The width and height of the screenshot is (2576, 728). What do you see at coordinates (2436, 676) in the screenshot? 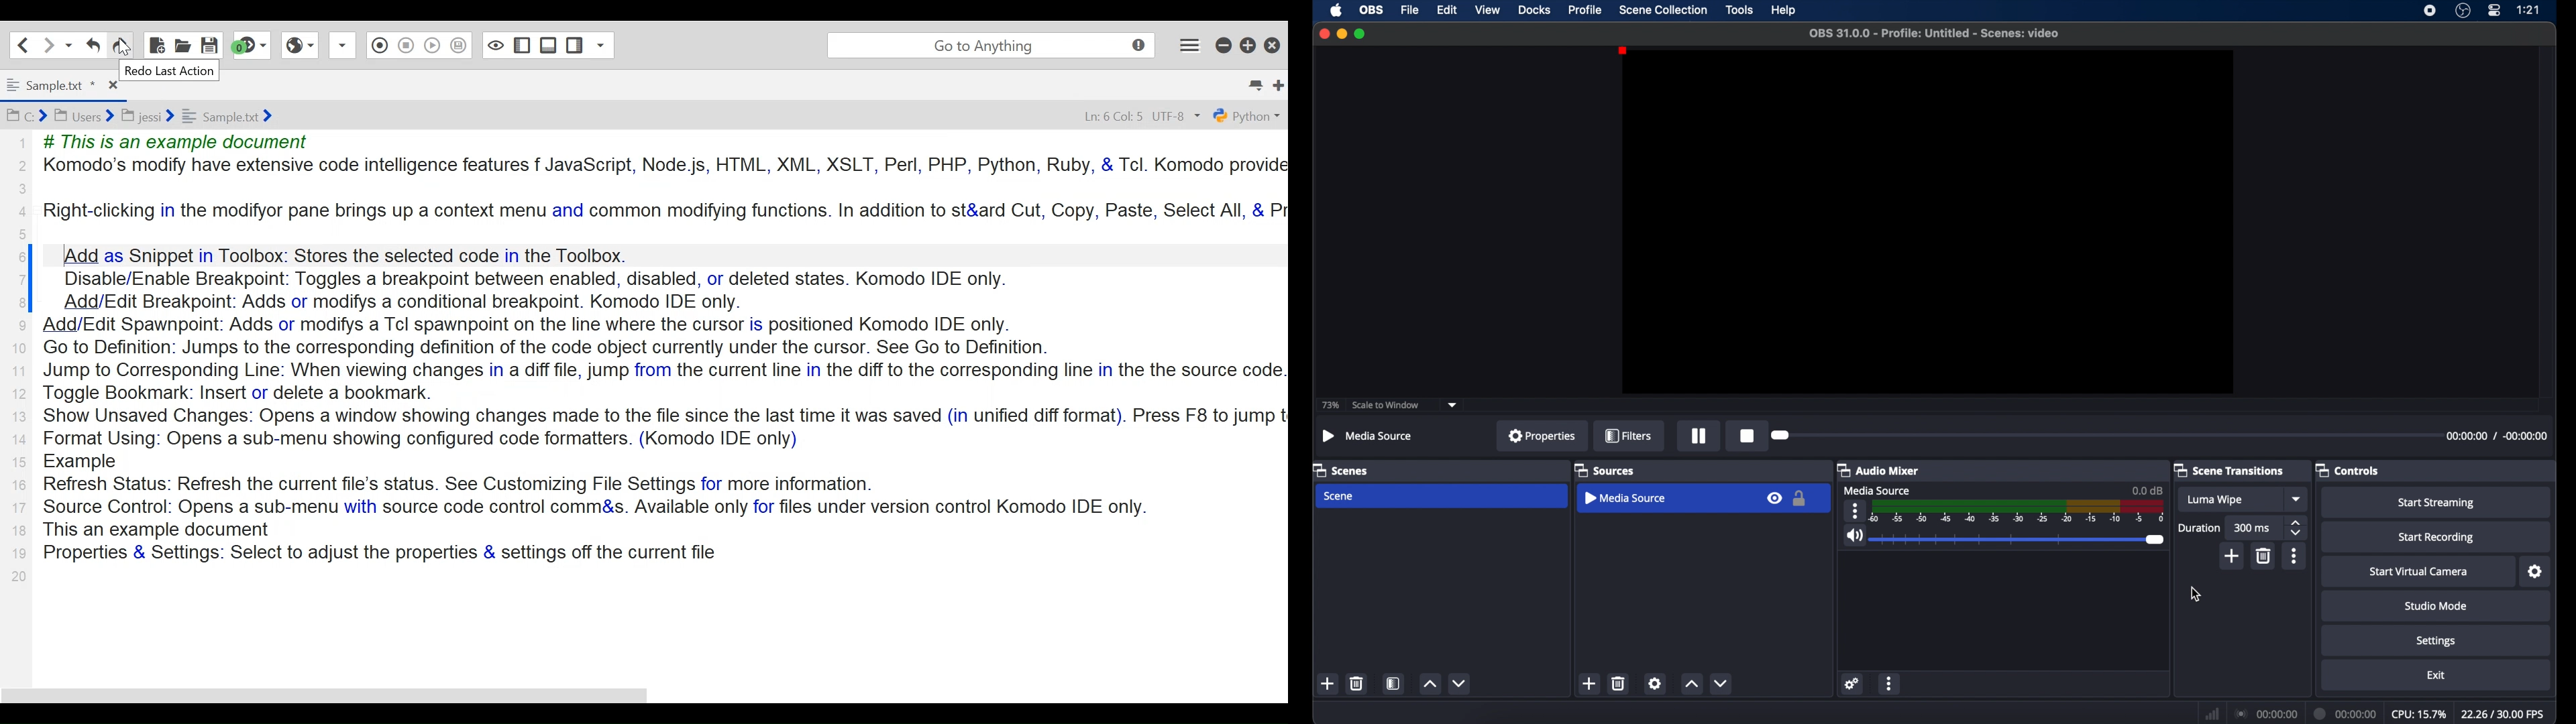
I see `exit` at bounding box center [2436, 676].